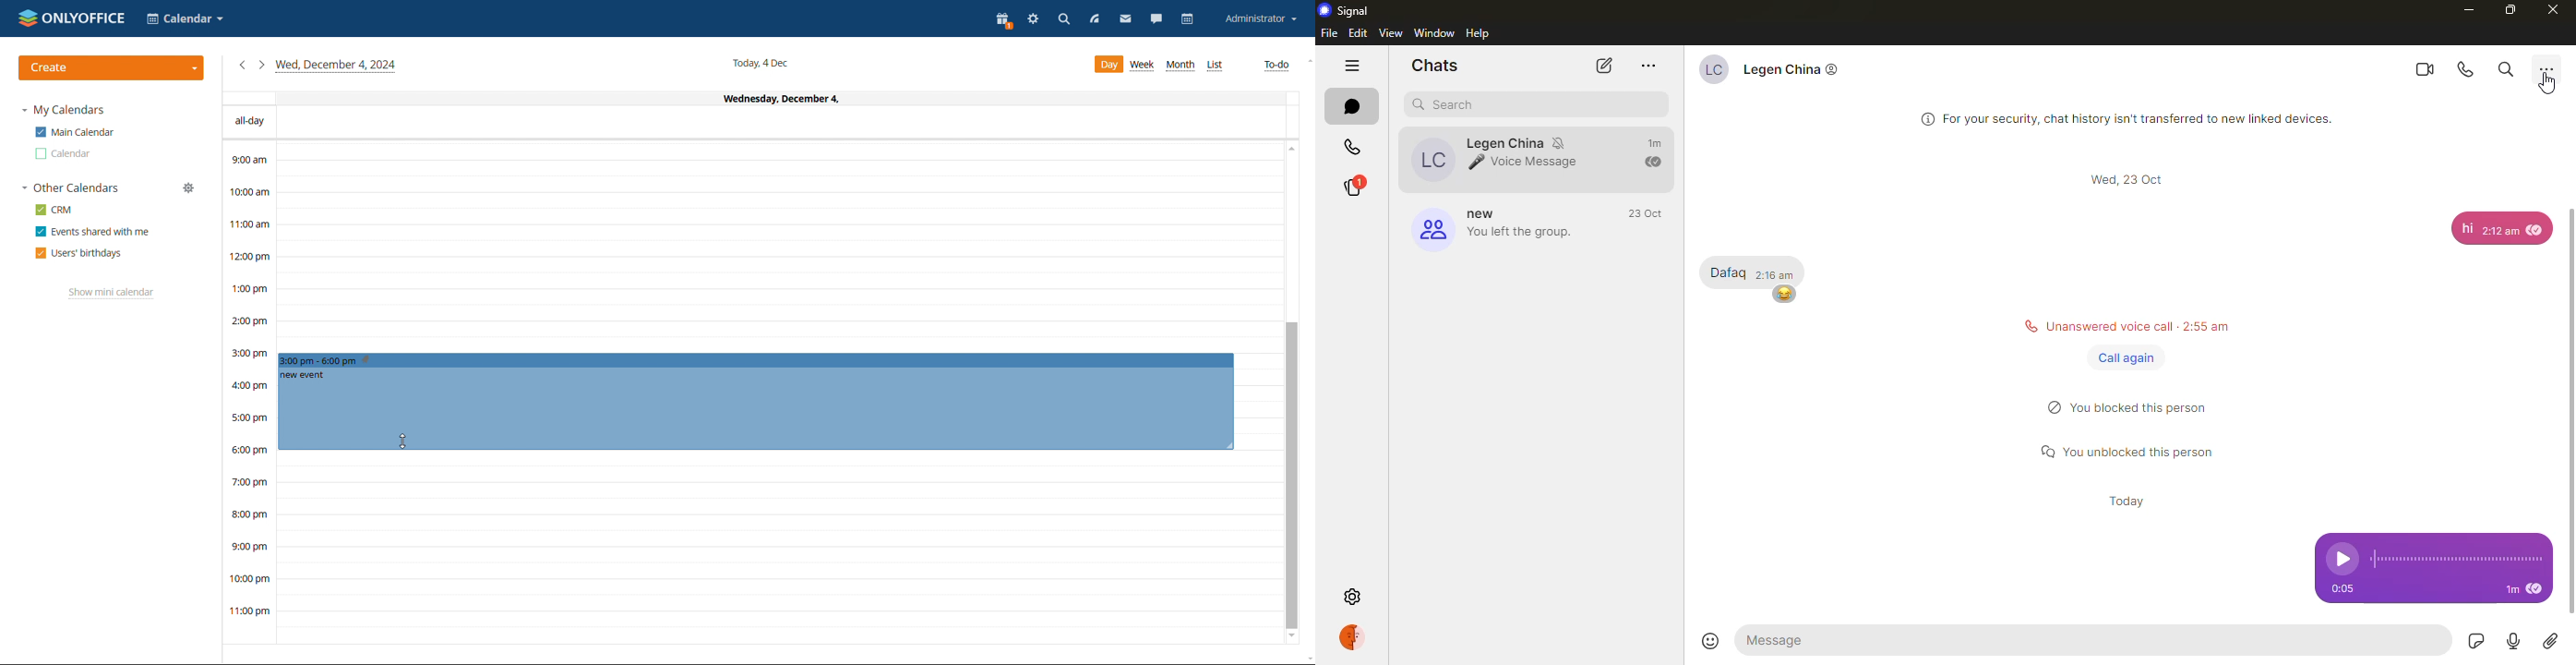 The image size is (2576, 672). What do you see at coordinates (2535, 230) in the screenshot?
I see `seen` at bounding box center [2535, 230].